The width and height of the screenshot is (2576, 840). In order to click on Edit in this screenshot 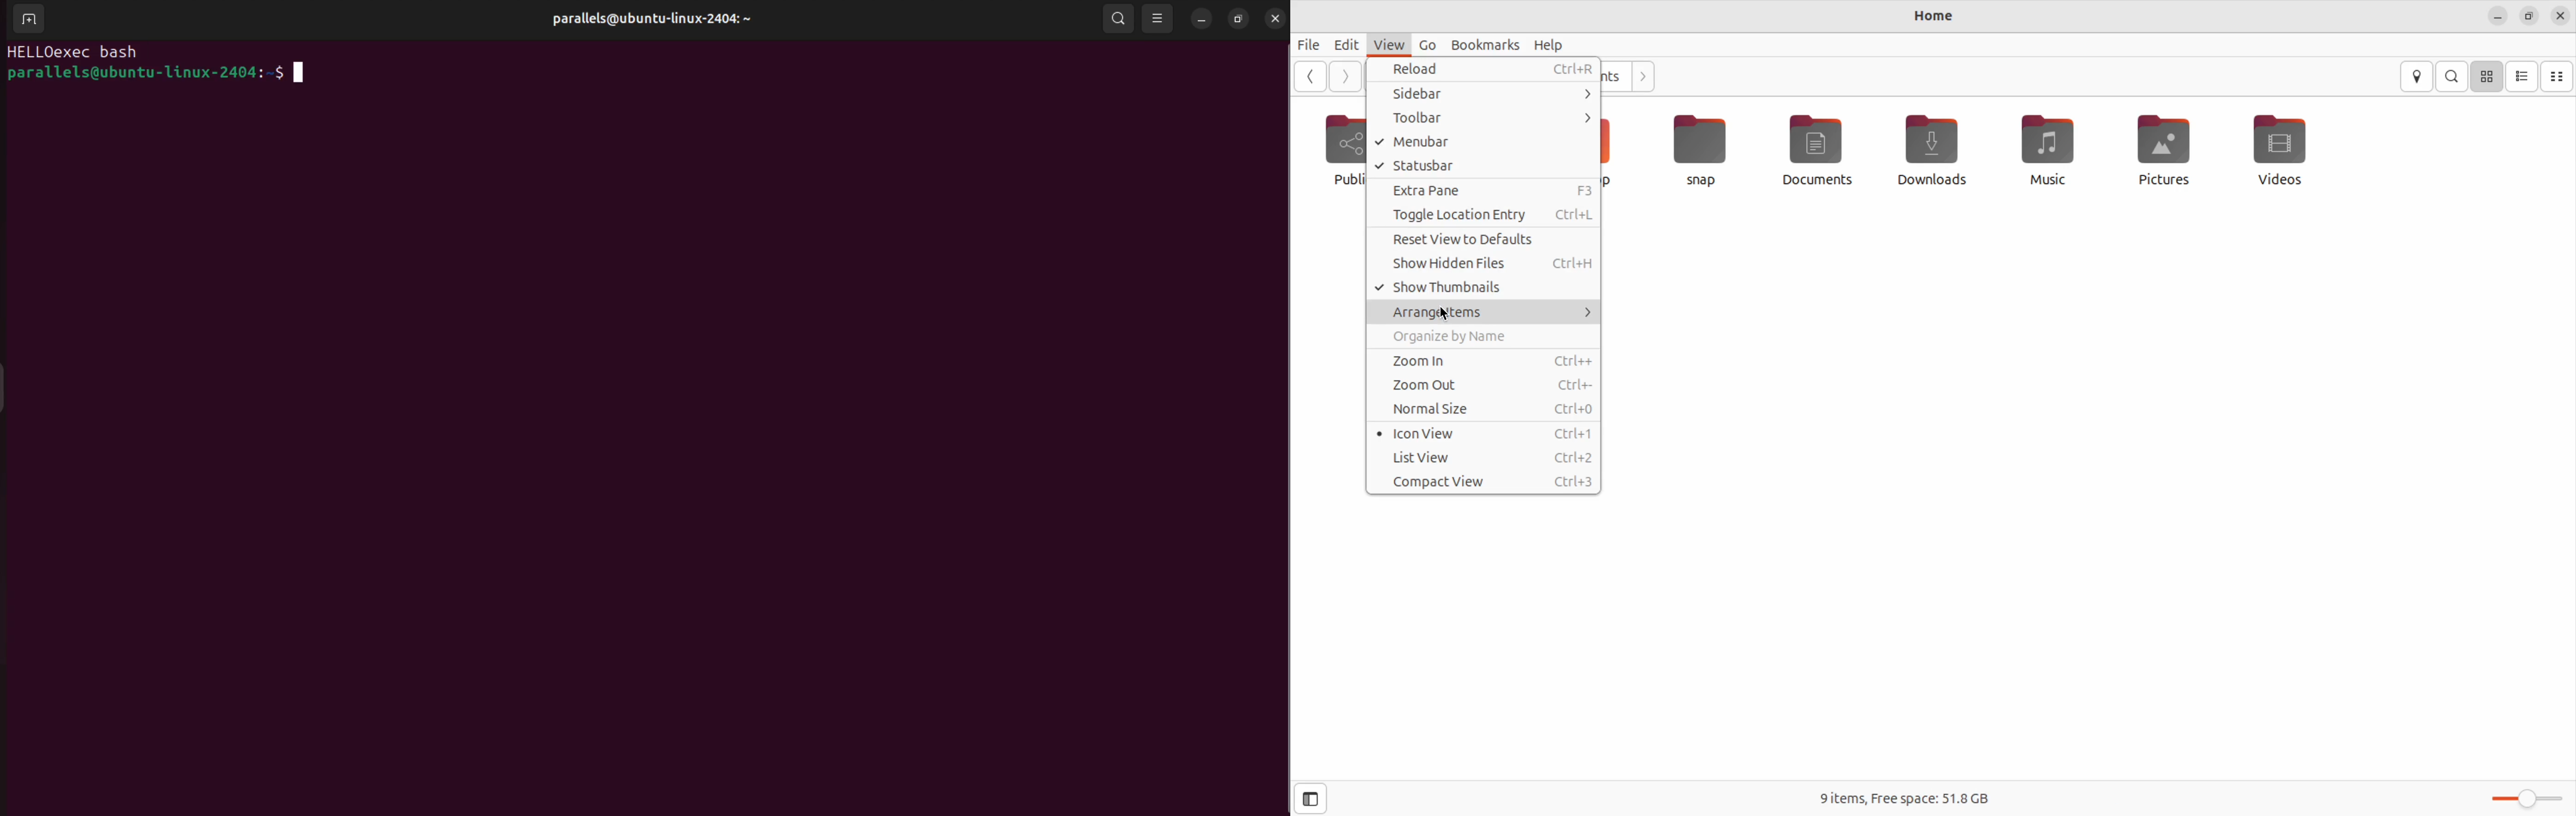, I will do `click(1346, 46)`.